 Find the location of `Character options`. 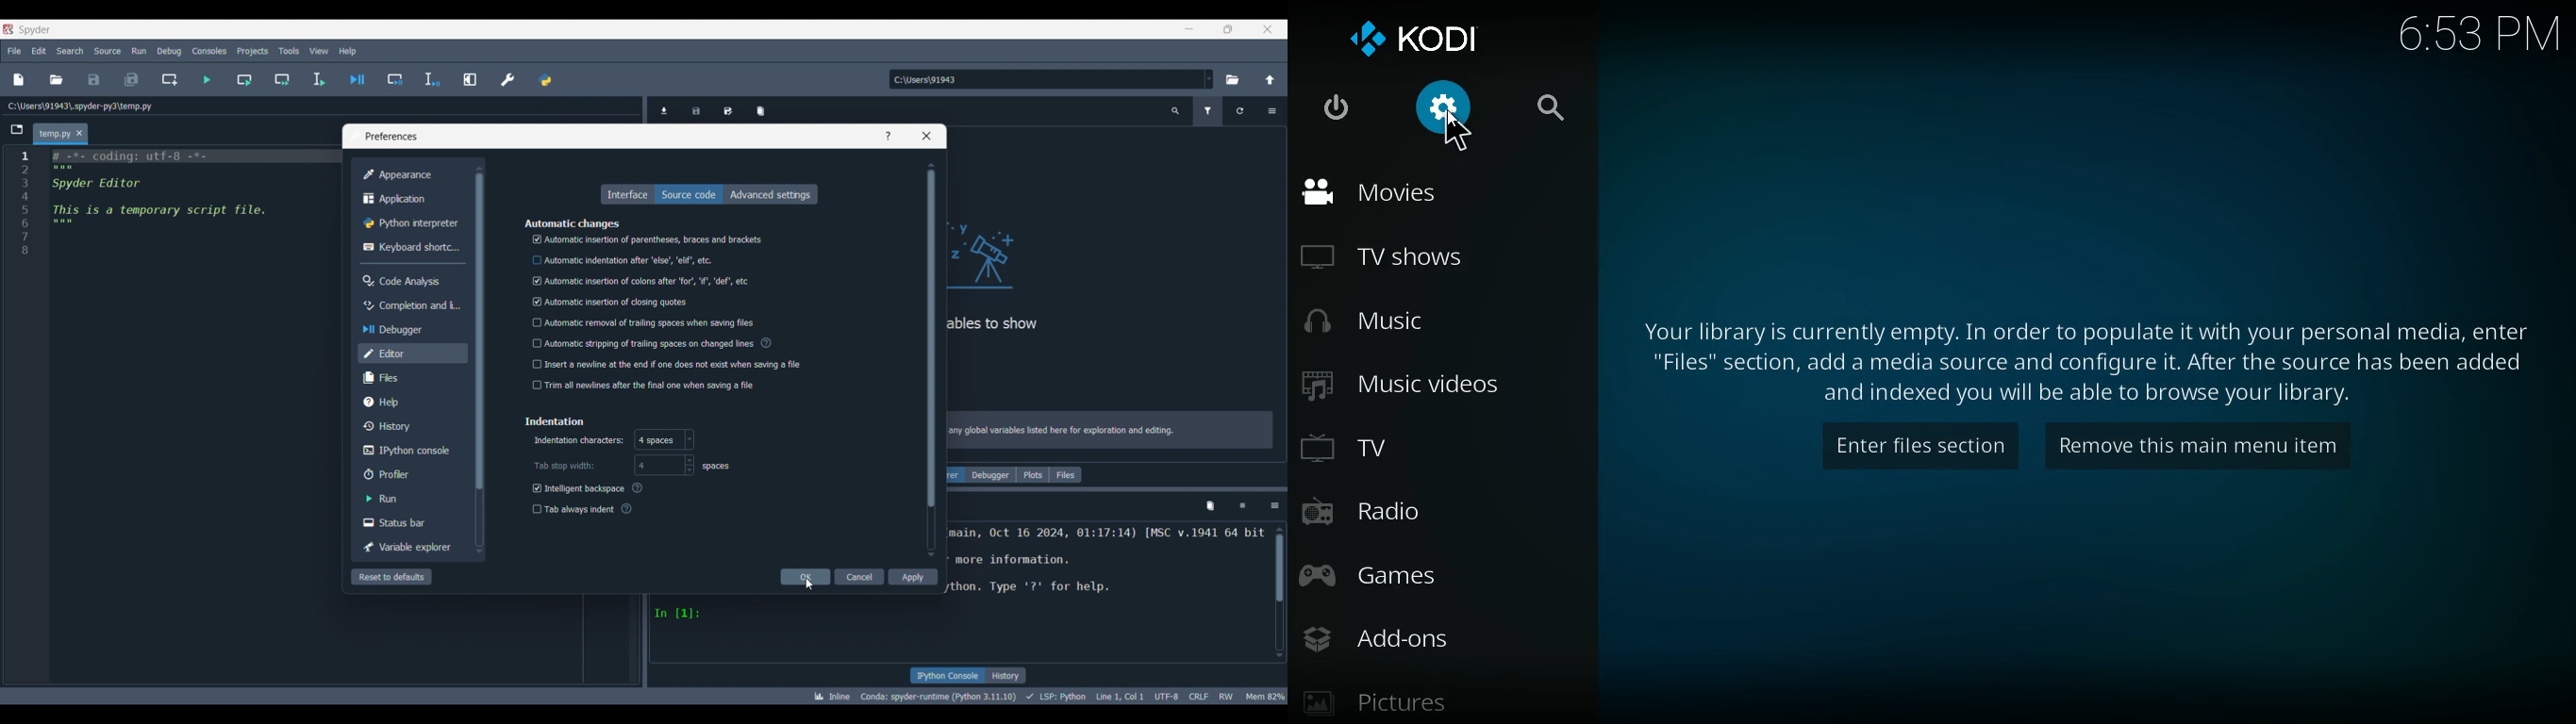

Character options is located at coordinates (664, 440).